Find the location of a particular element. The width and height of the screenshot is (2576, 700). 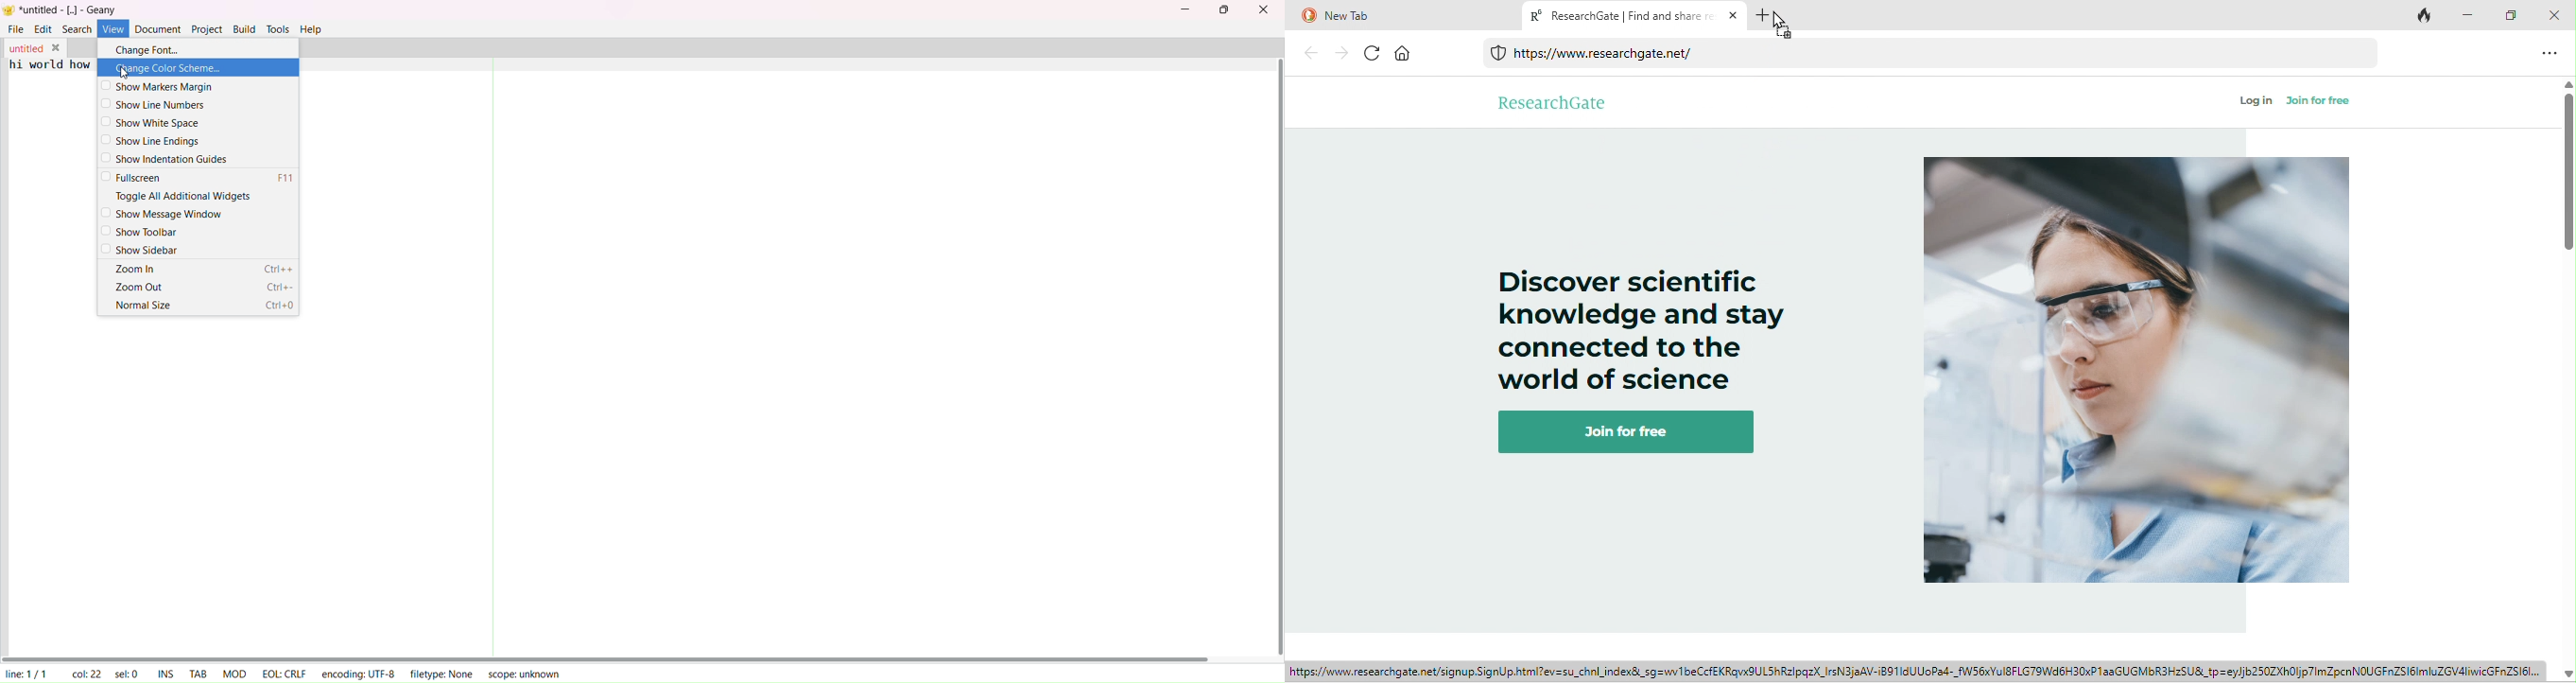

document is located at coordinates (157, 27).